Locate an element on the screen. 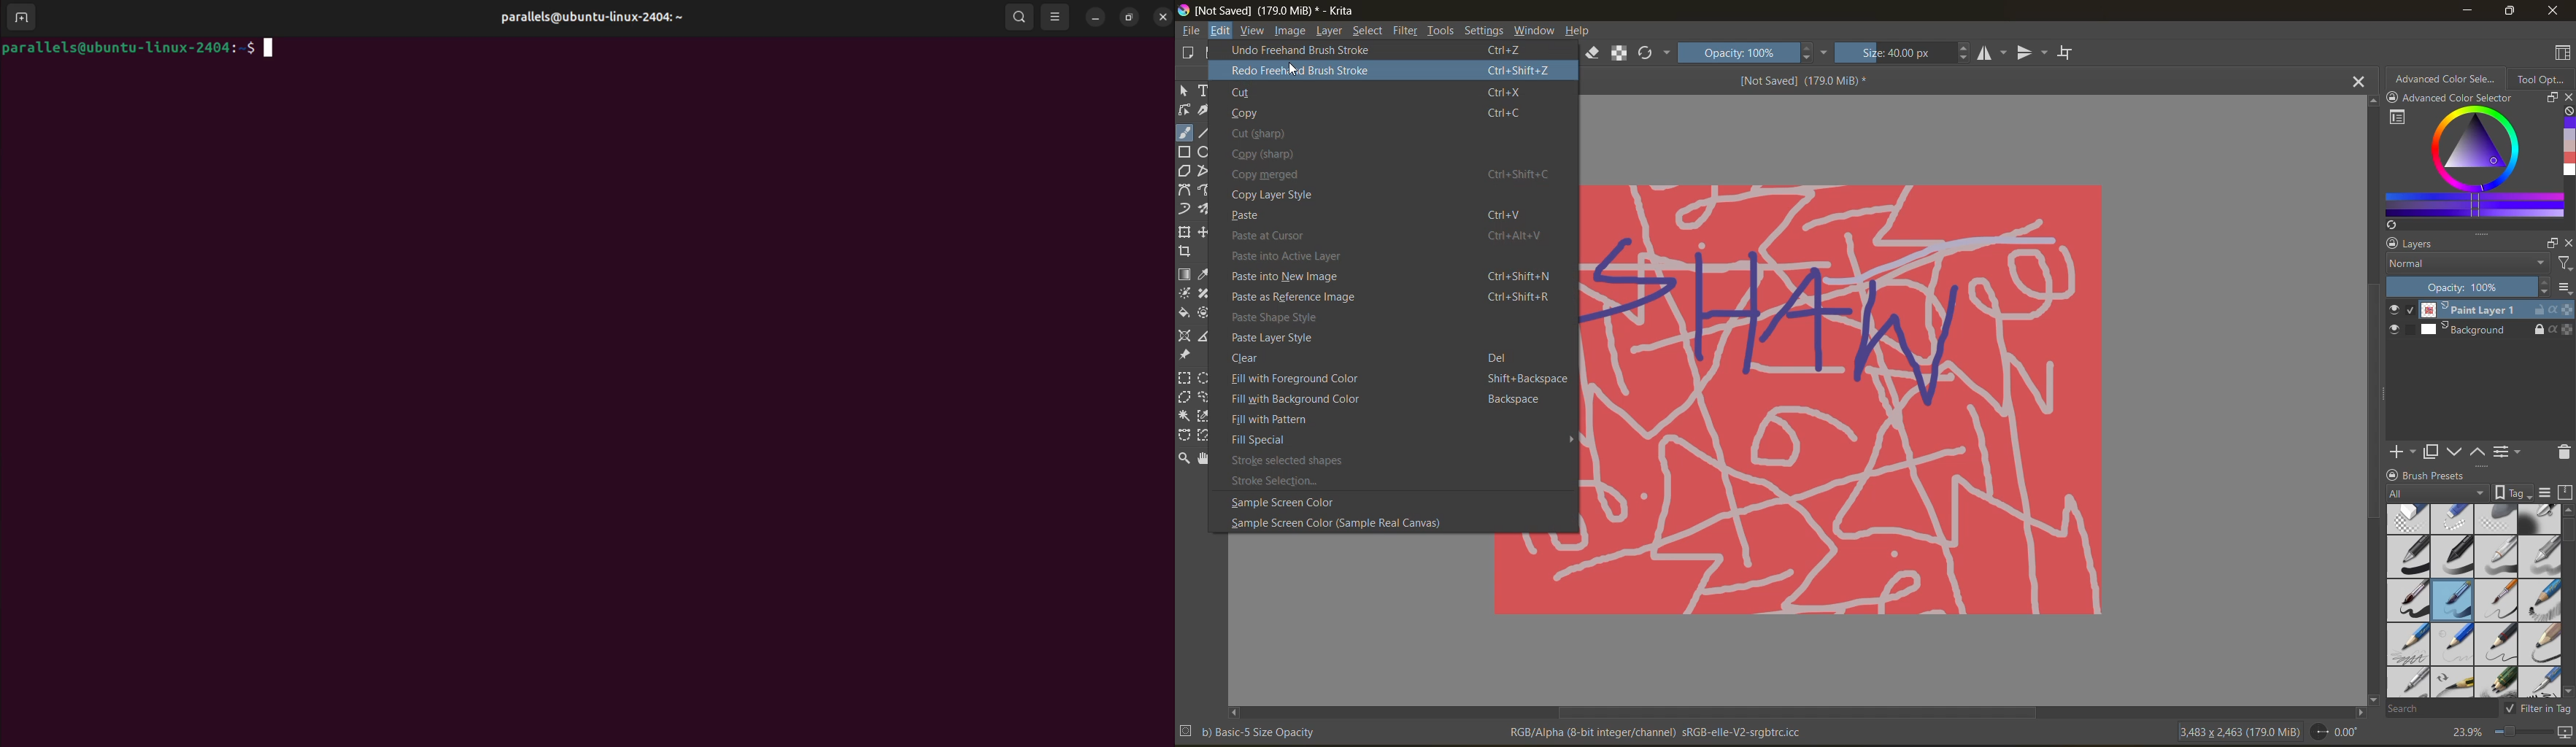  Opacity: 100% is located at coordinates (2467, 287).